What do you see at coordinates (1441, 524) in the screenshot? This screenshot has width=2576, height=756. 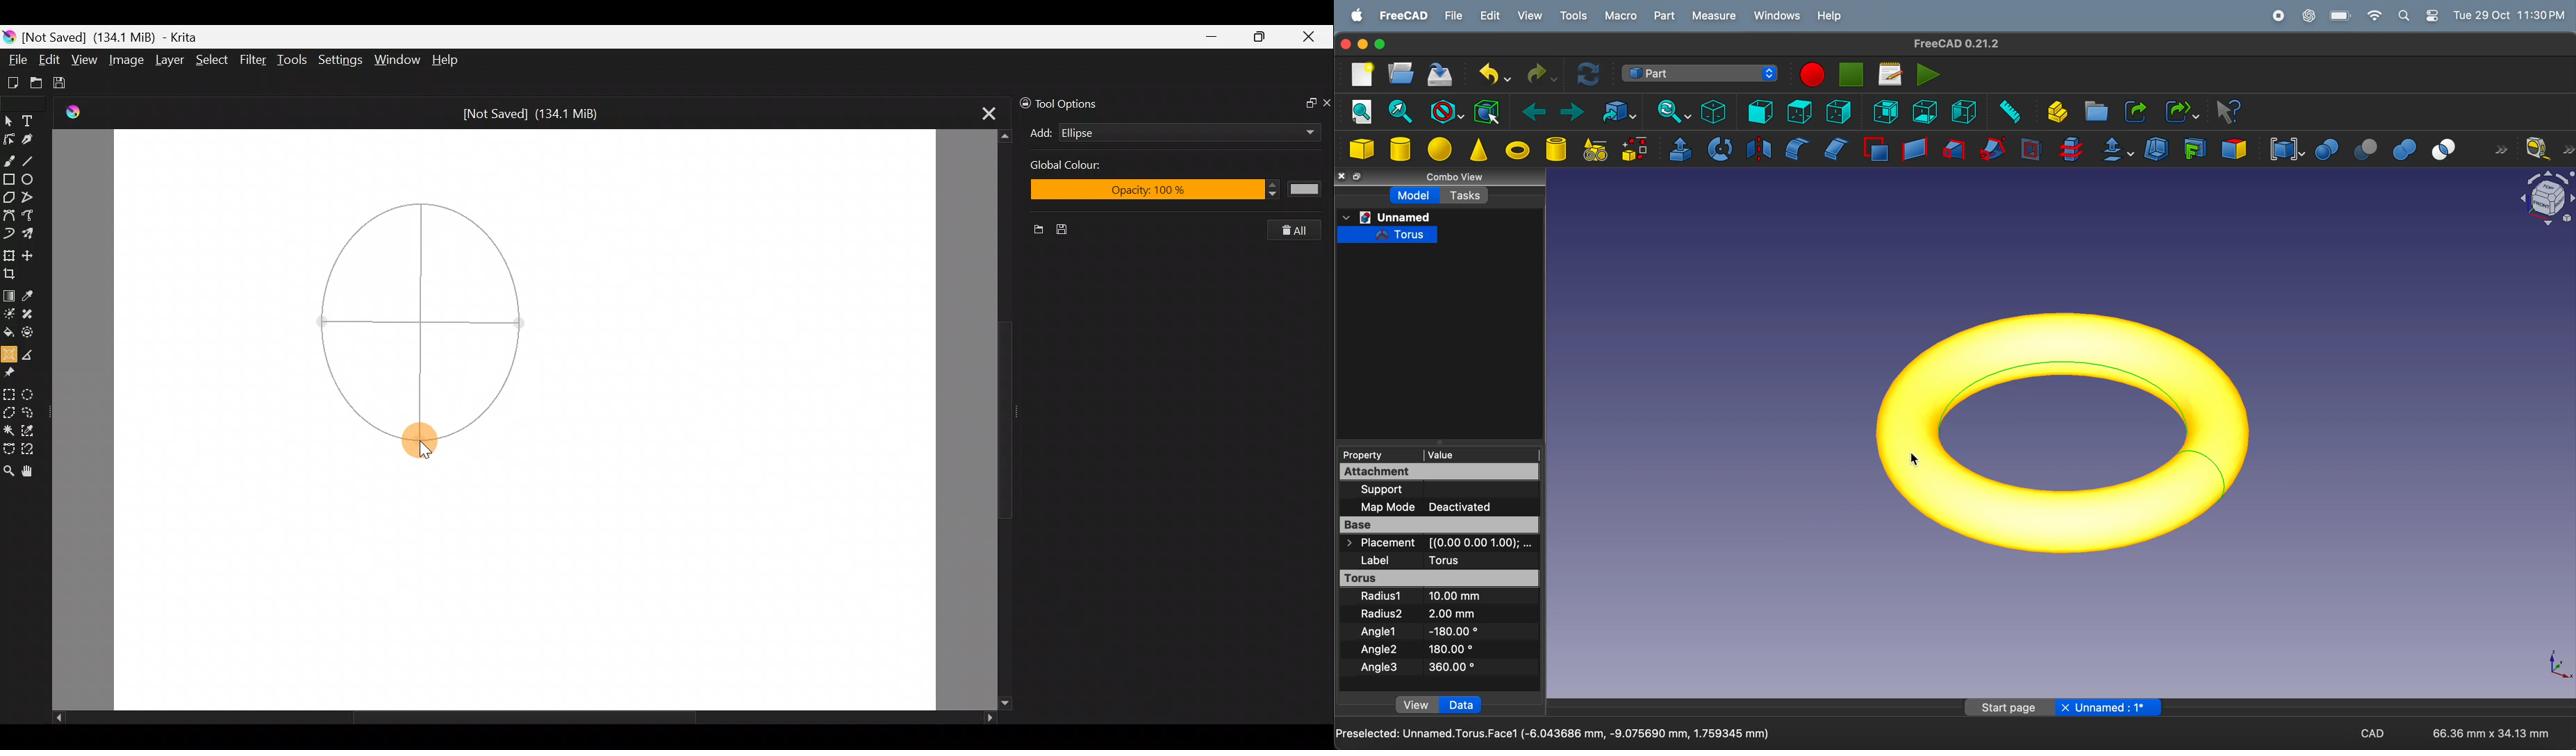 I see `base` at bounding box center [1441, 524].